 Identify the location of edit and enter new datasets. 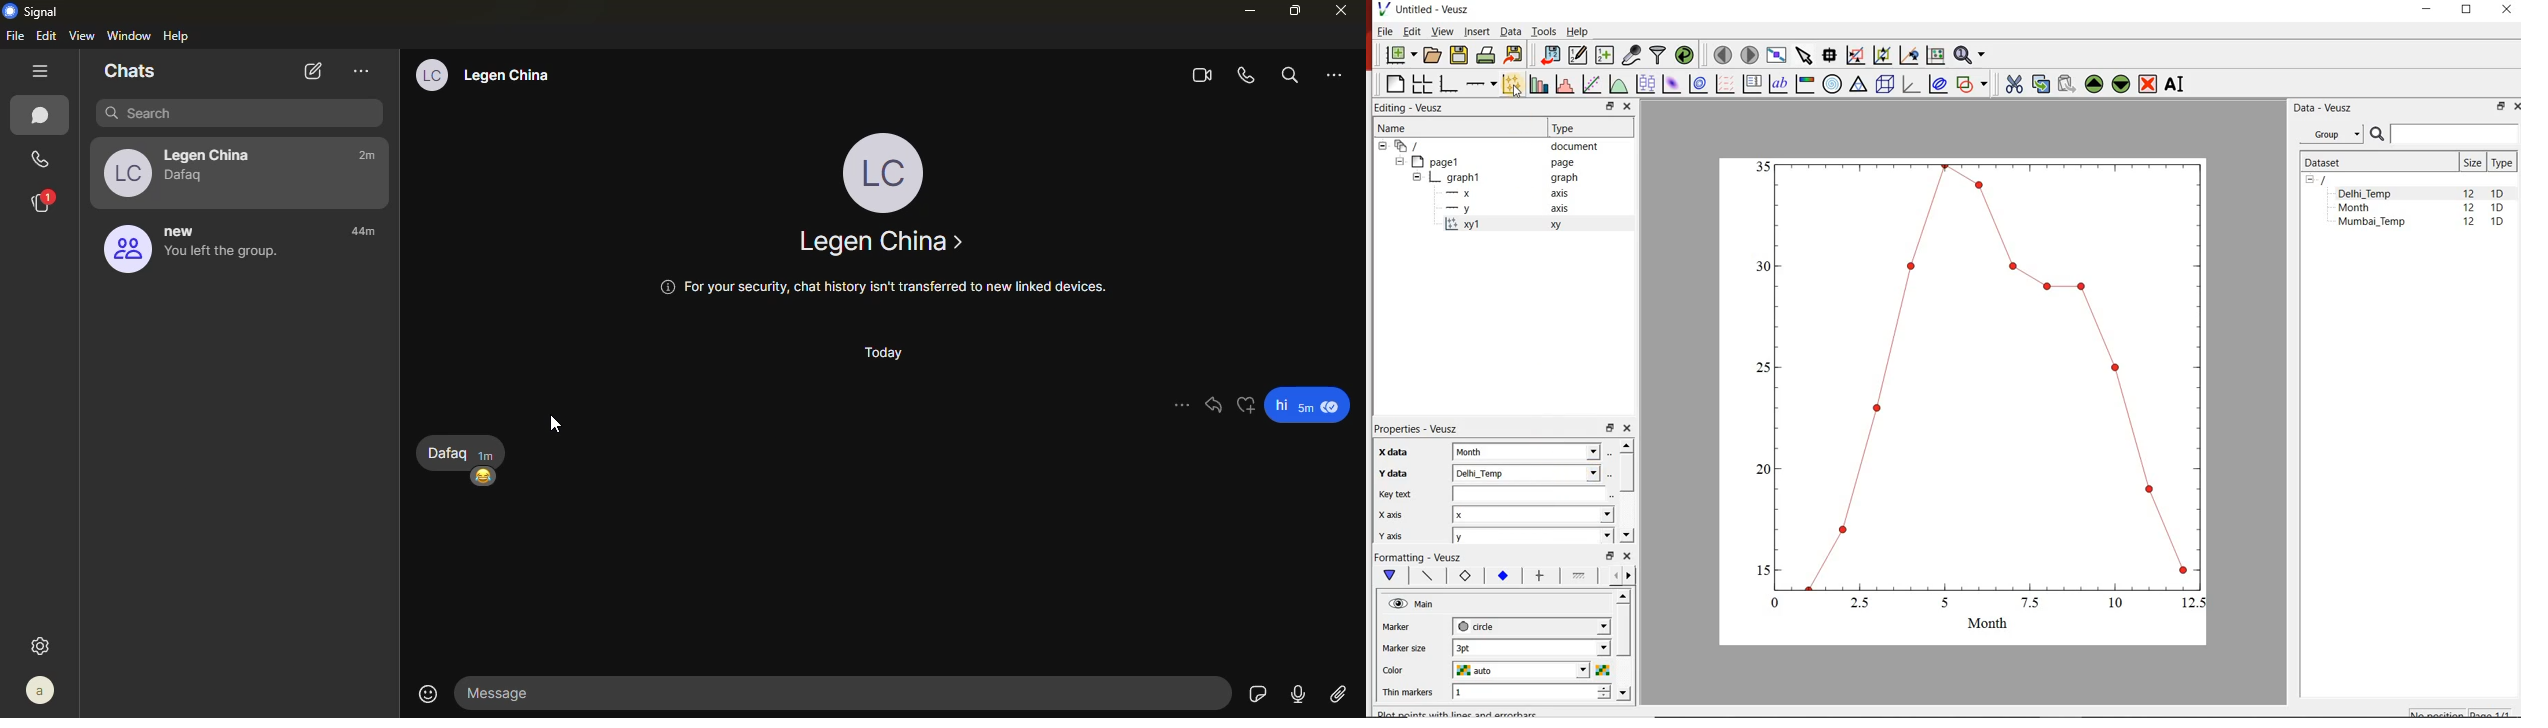
(1577, 55).